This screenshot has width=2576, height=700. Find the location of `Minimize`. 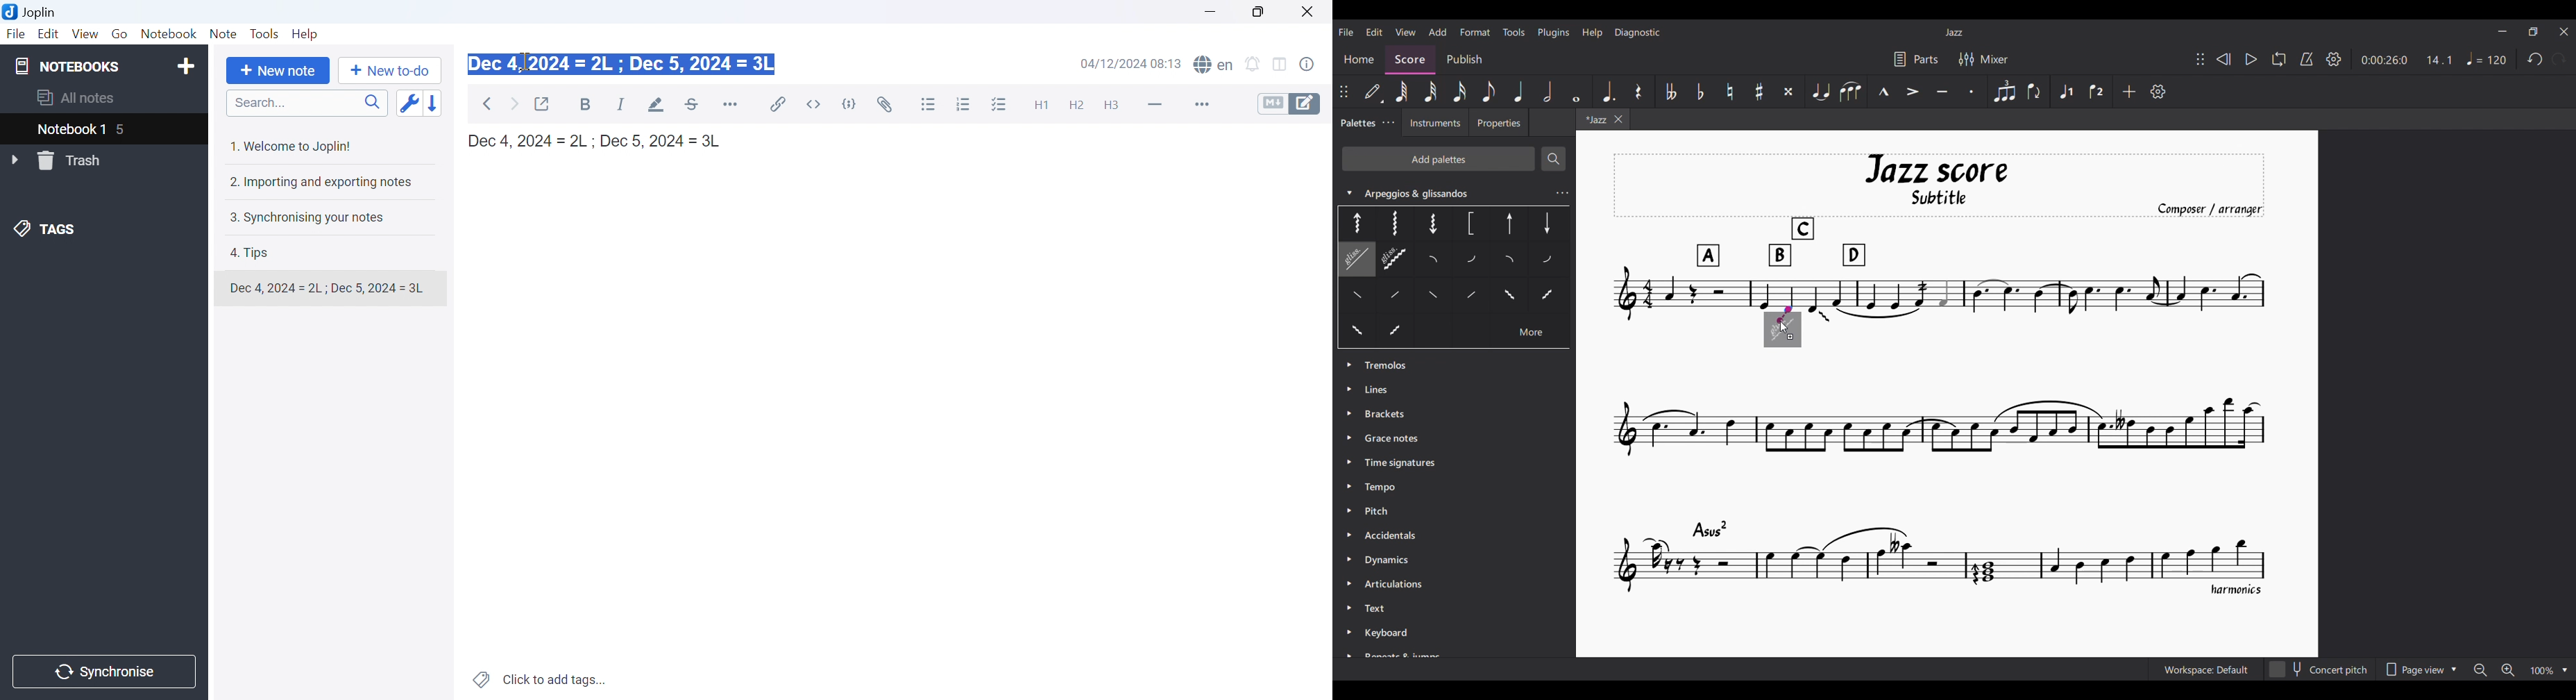

Minimize is located at coordinates (1212, 9).